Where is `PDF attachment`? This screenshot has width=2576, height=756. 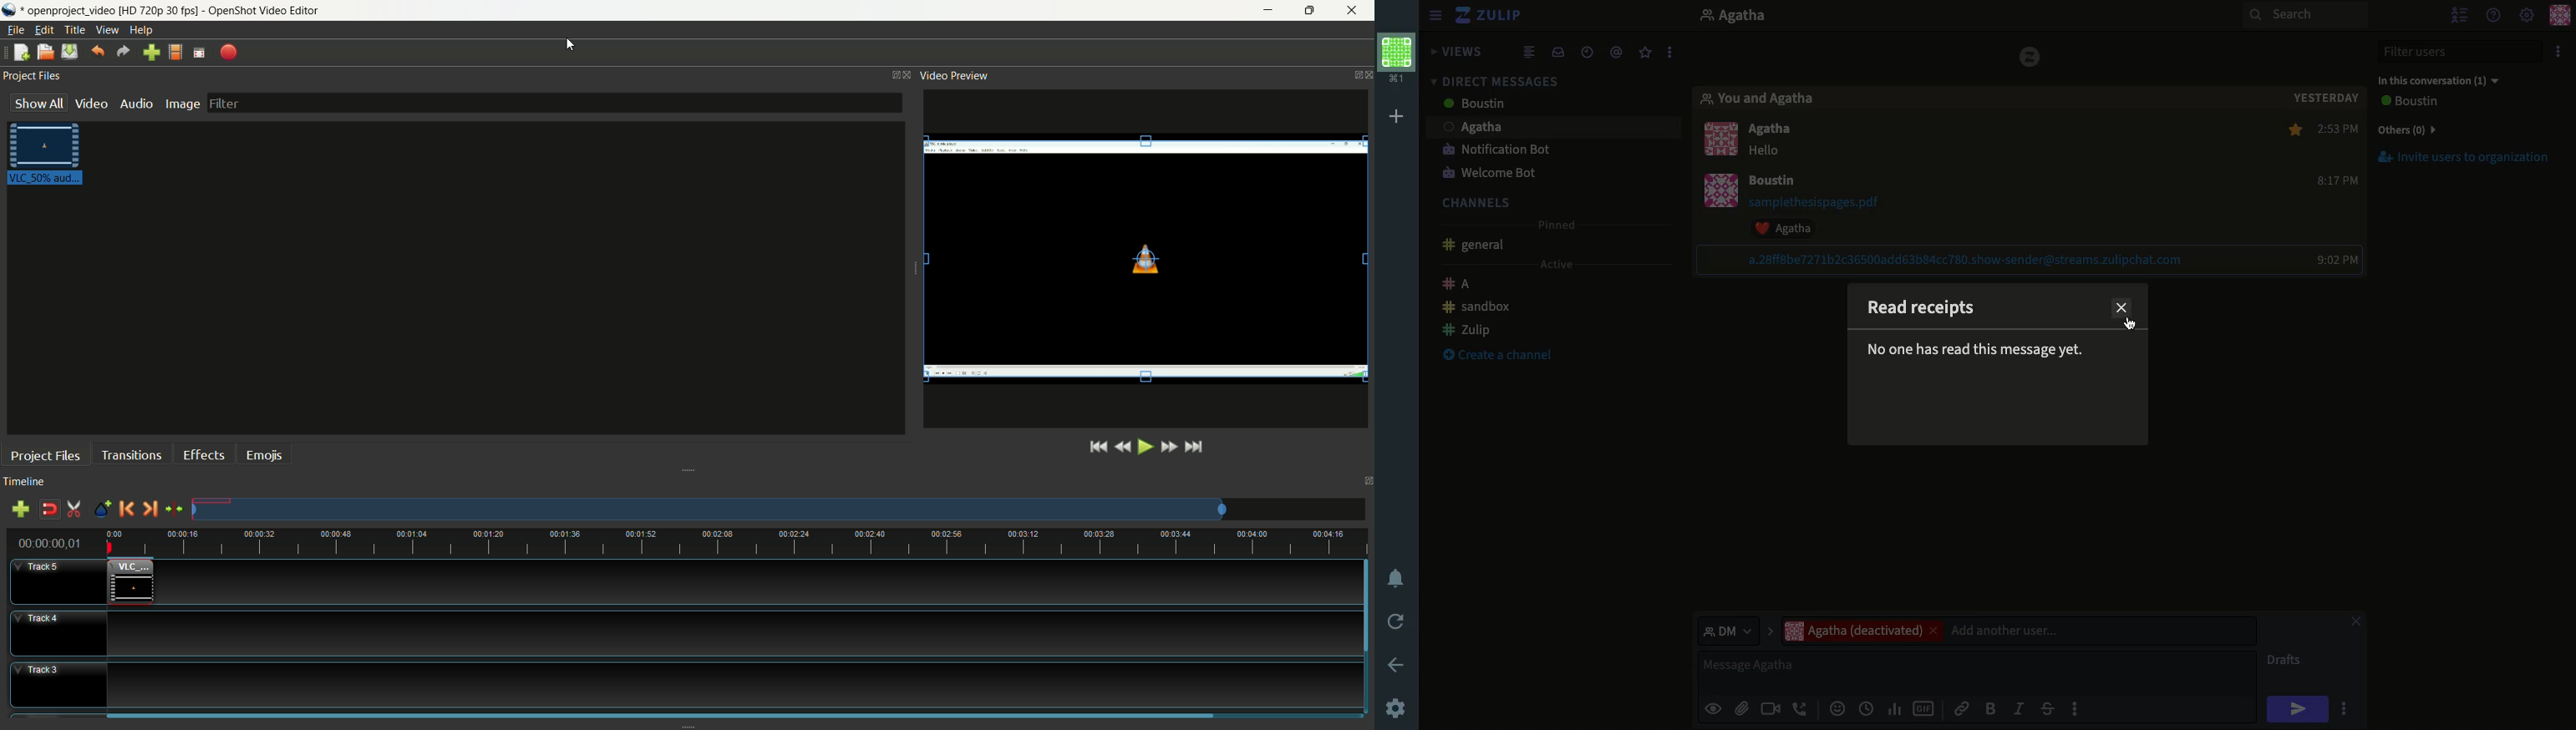 PDF attachment is located at coordinates (1830, 202).